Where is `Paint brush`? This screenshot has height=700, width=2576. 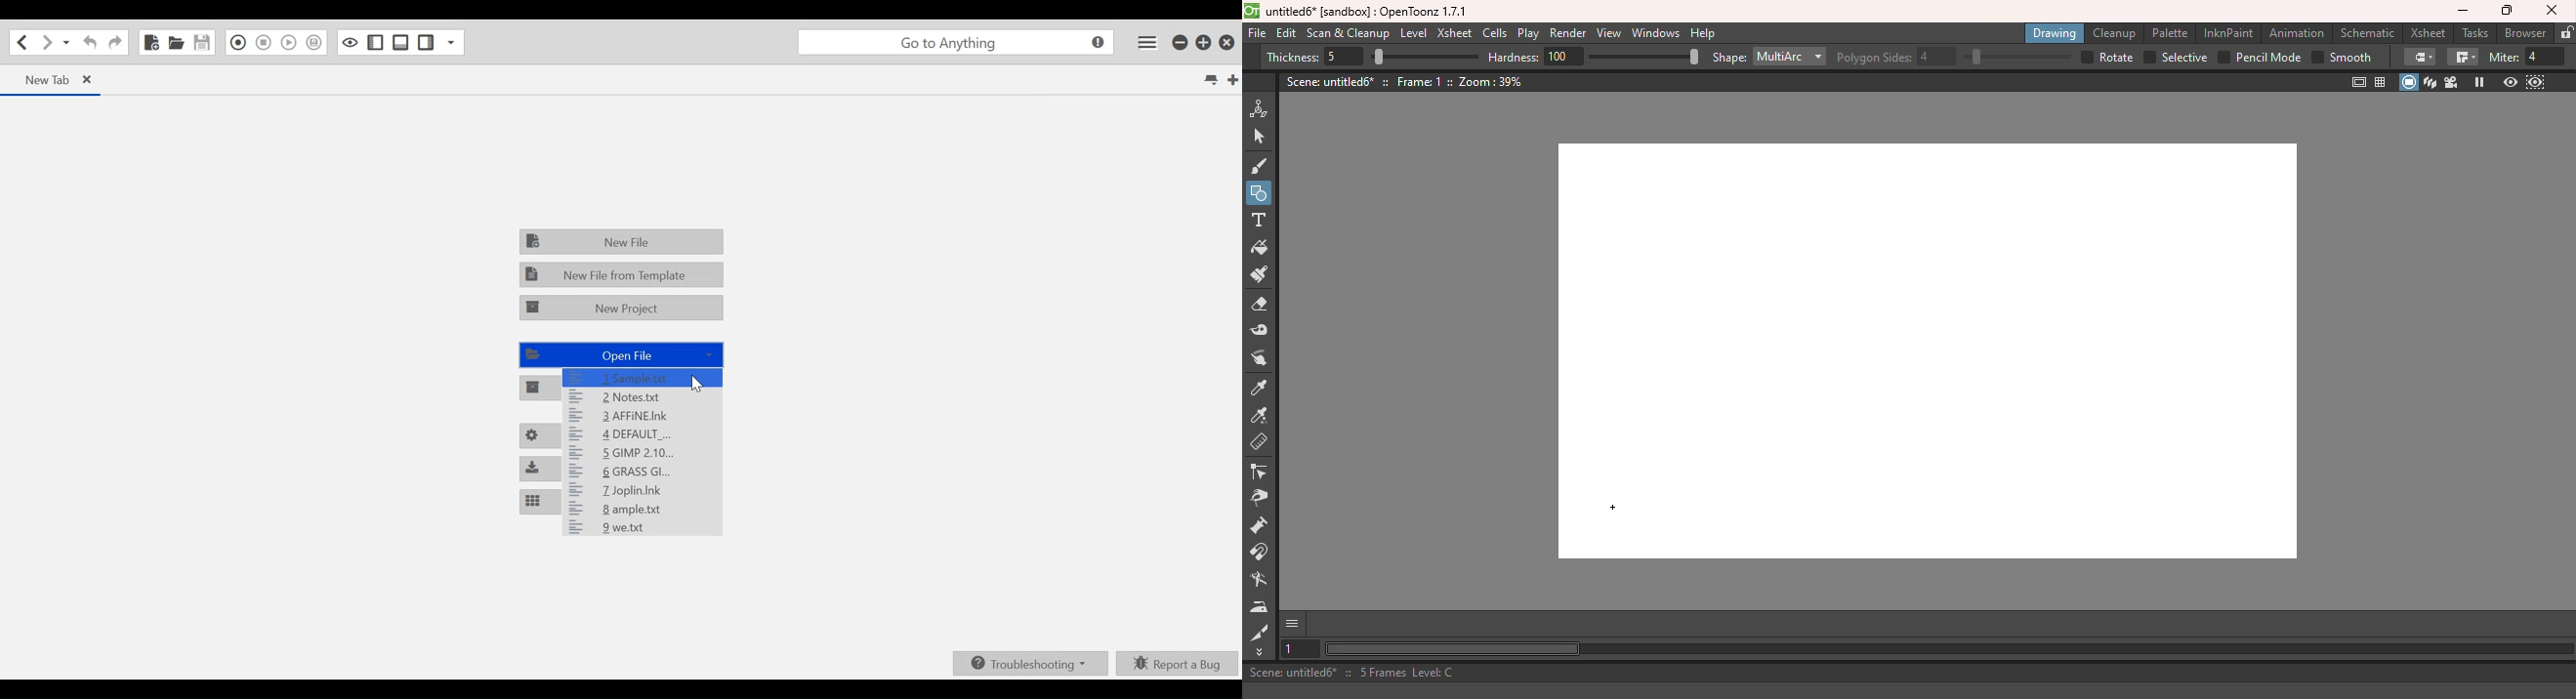
Paint brush is located at coordinates (1261, 275).